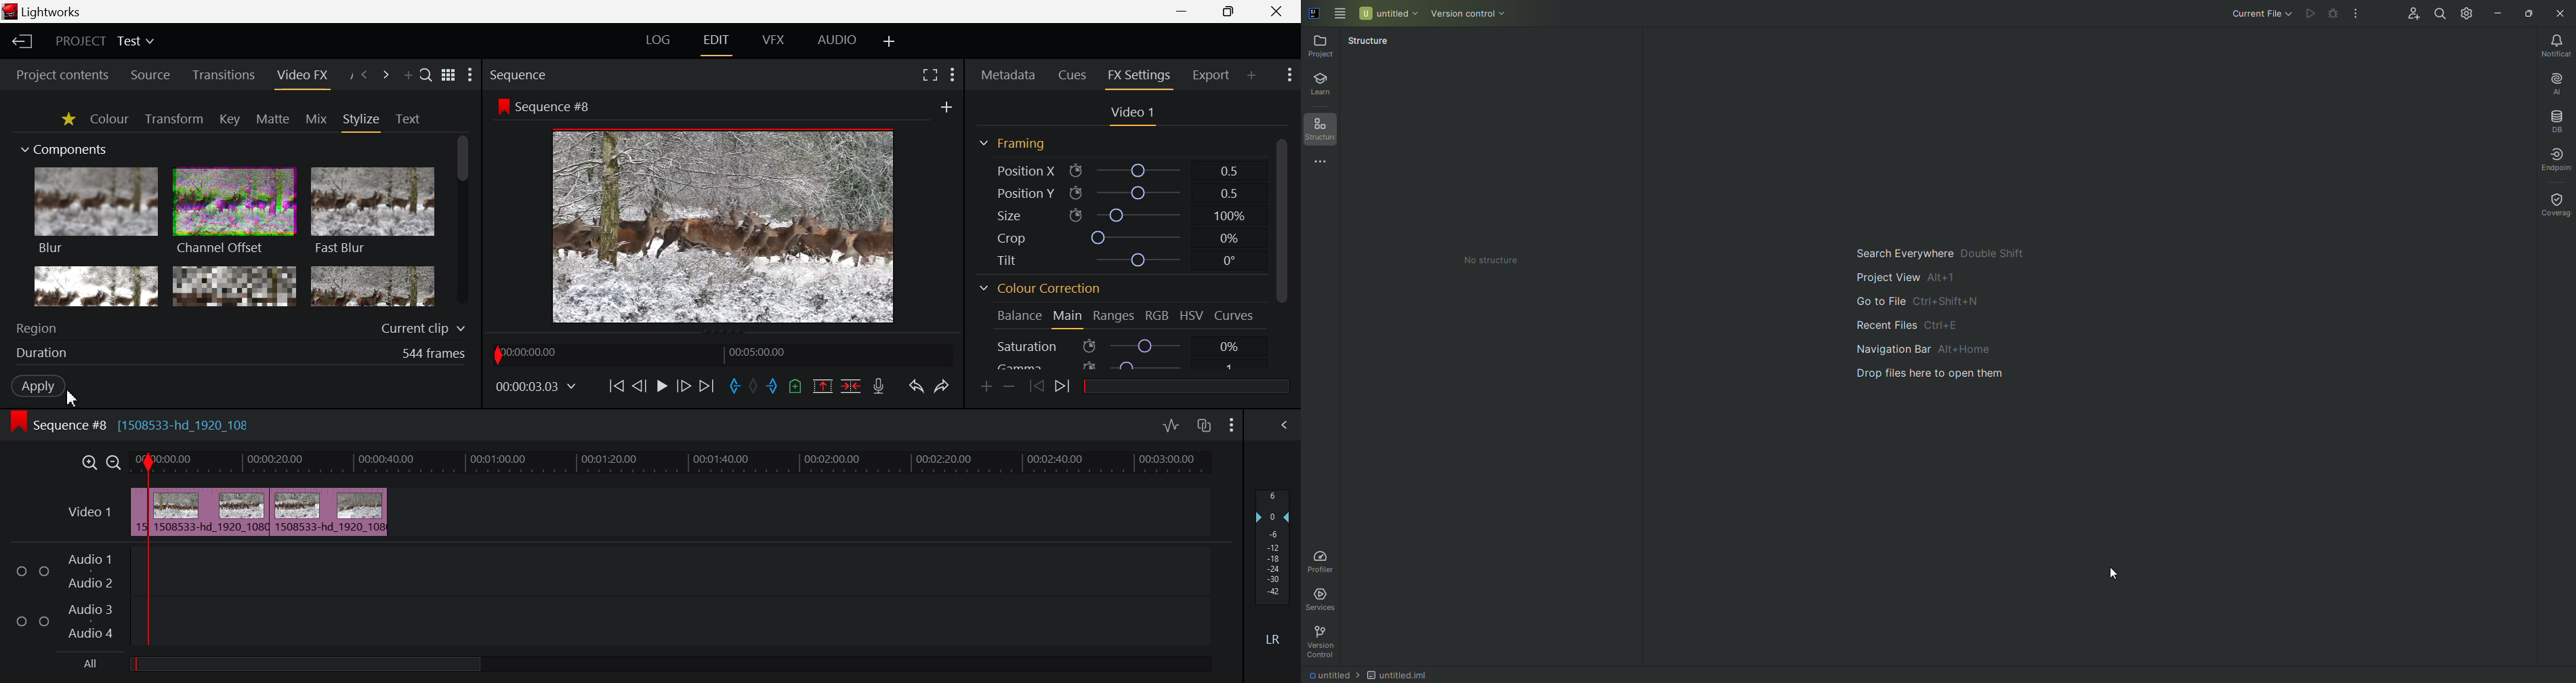  I want to click on Show Settings, so click(1232, 427).